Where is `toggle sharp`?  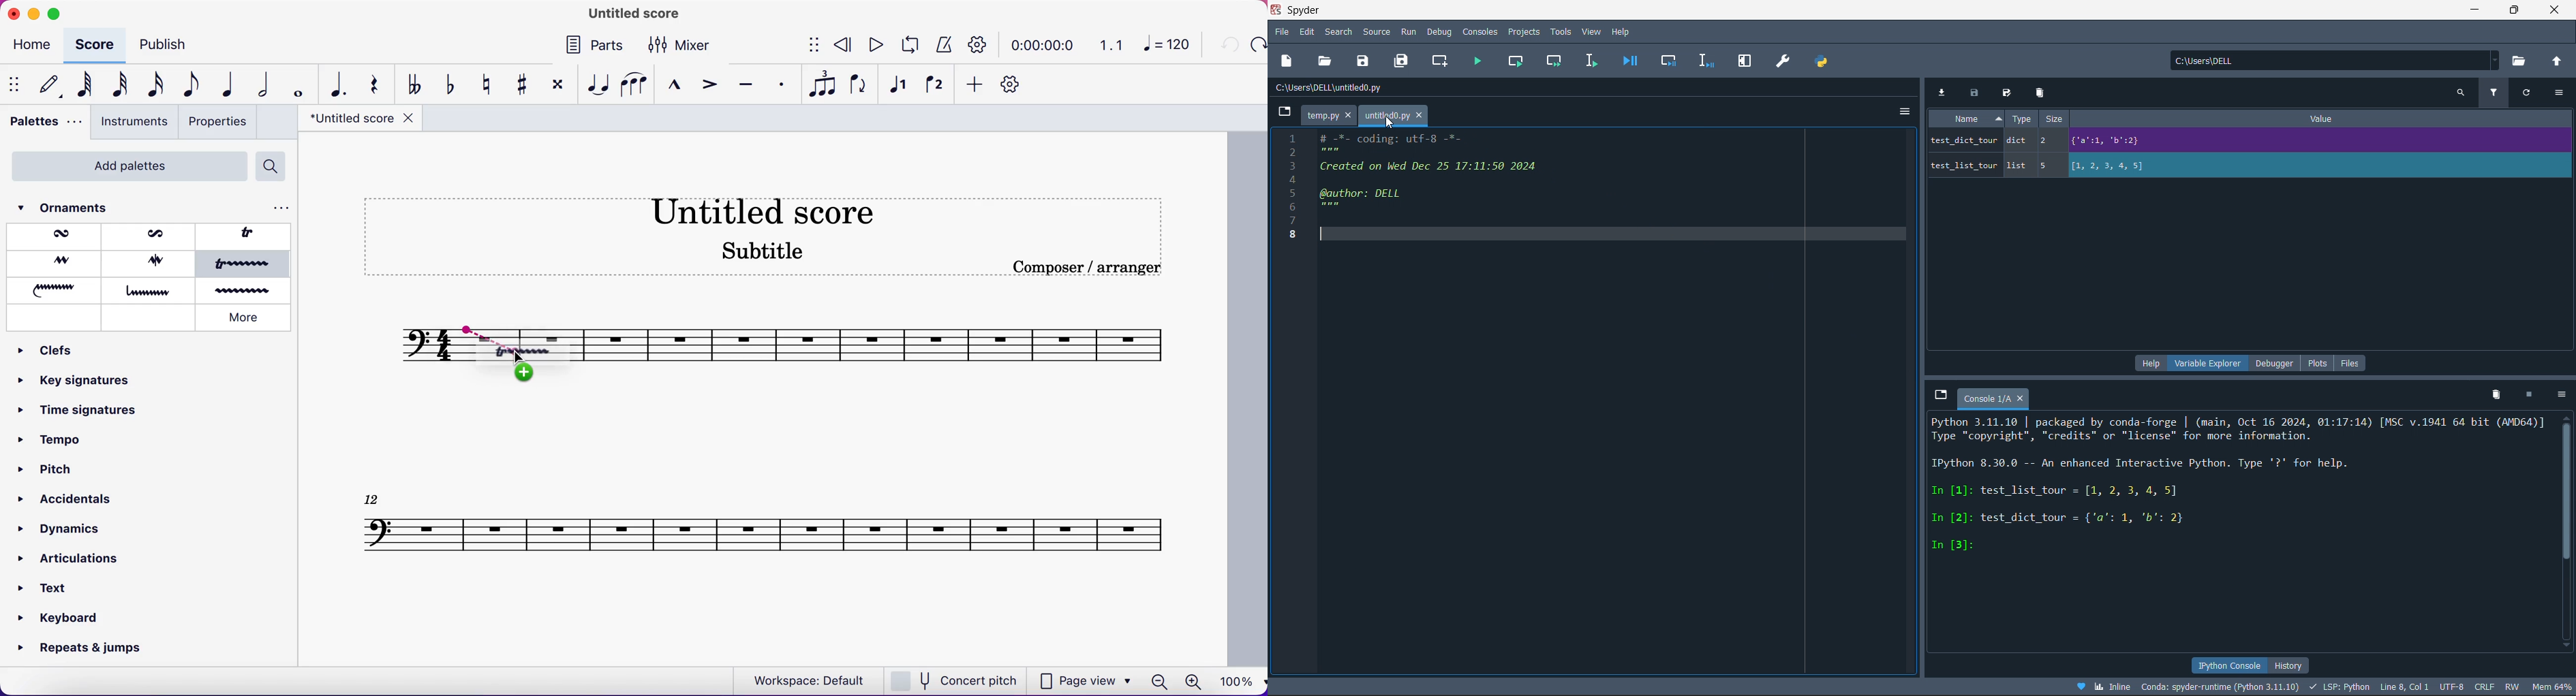
toggle sharp is located at coordinates (521, 83).